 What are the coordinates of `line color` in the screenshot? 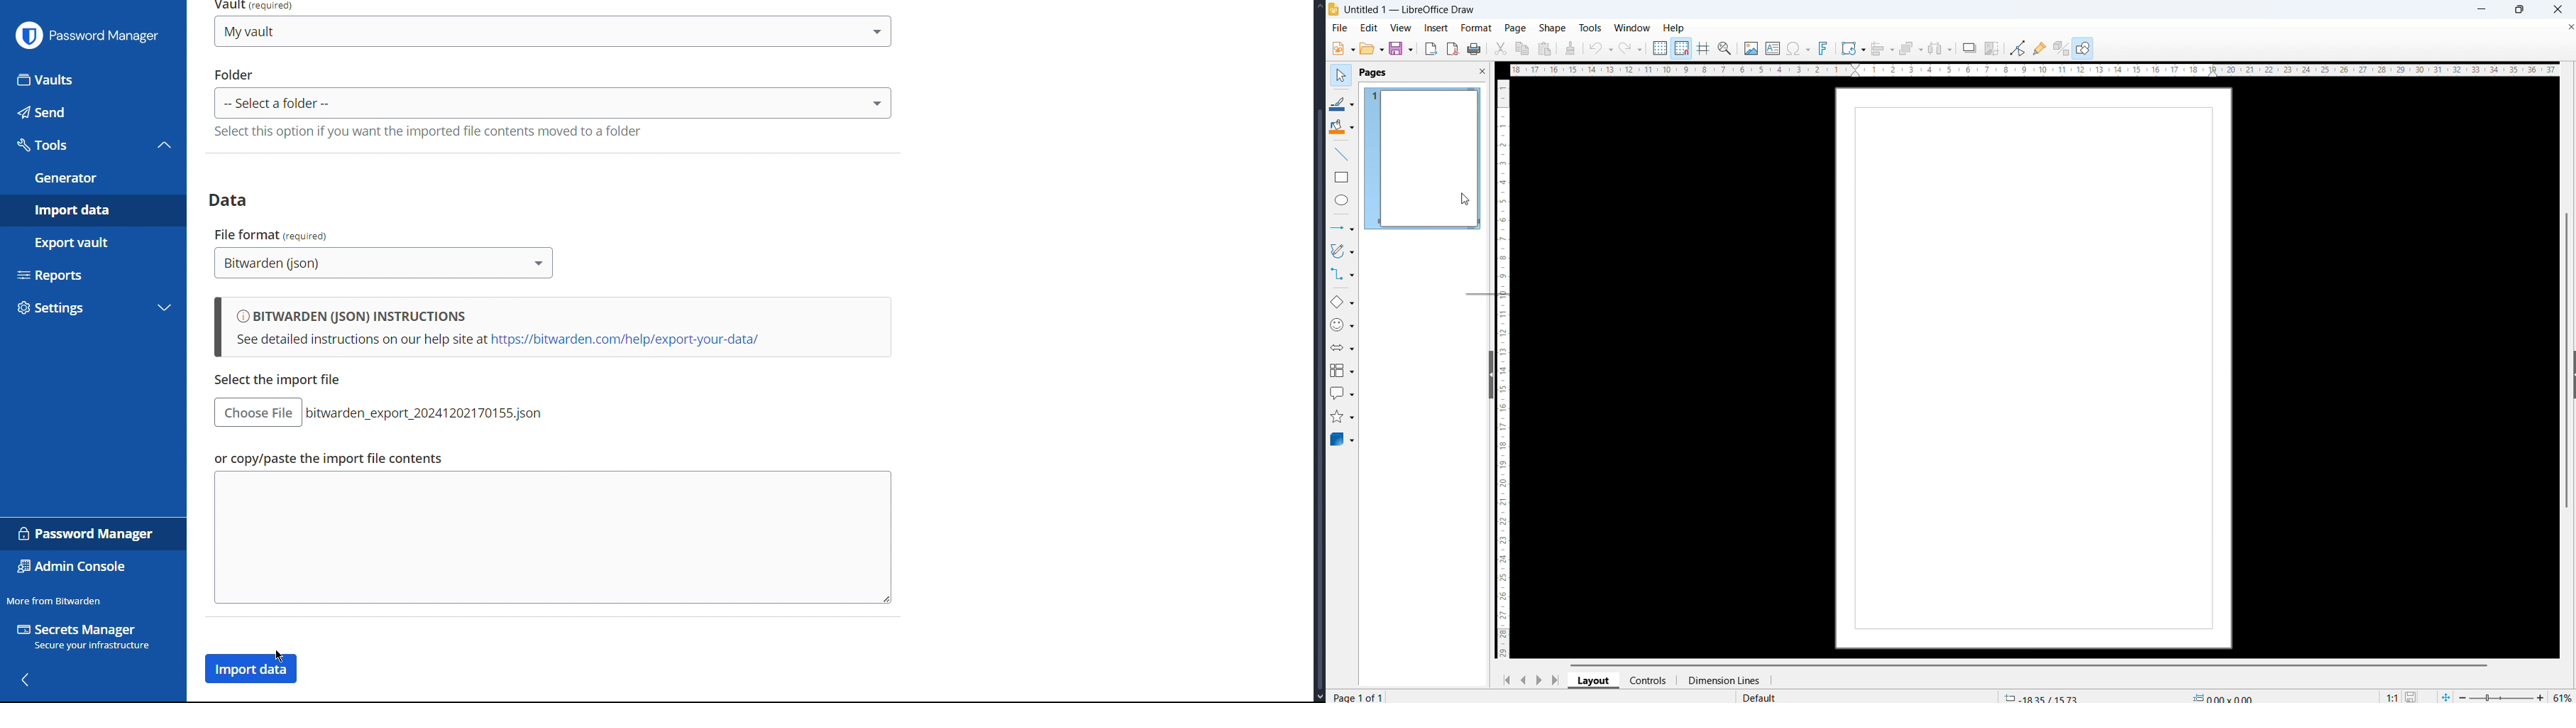 It's located at (1342, 103).